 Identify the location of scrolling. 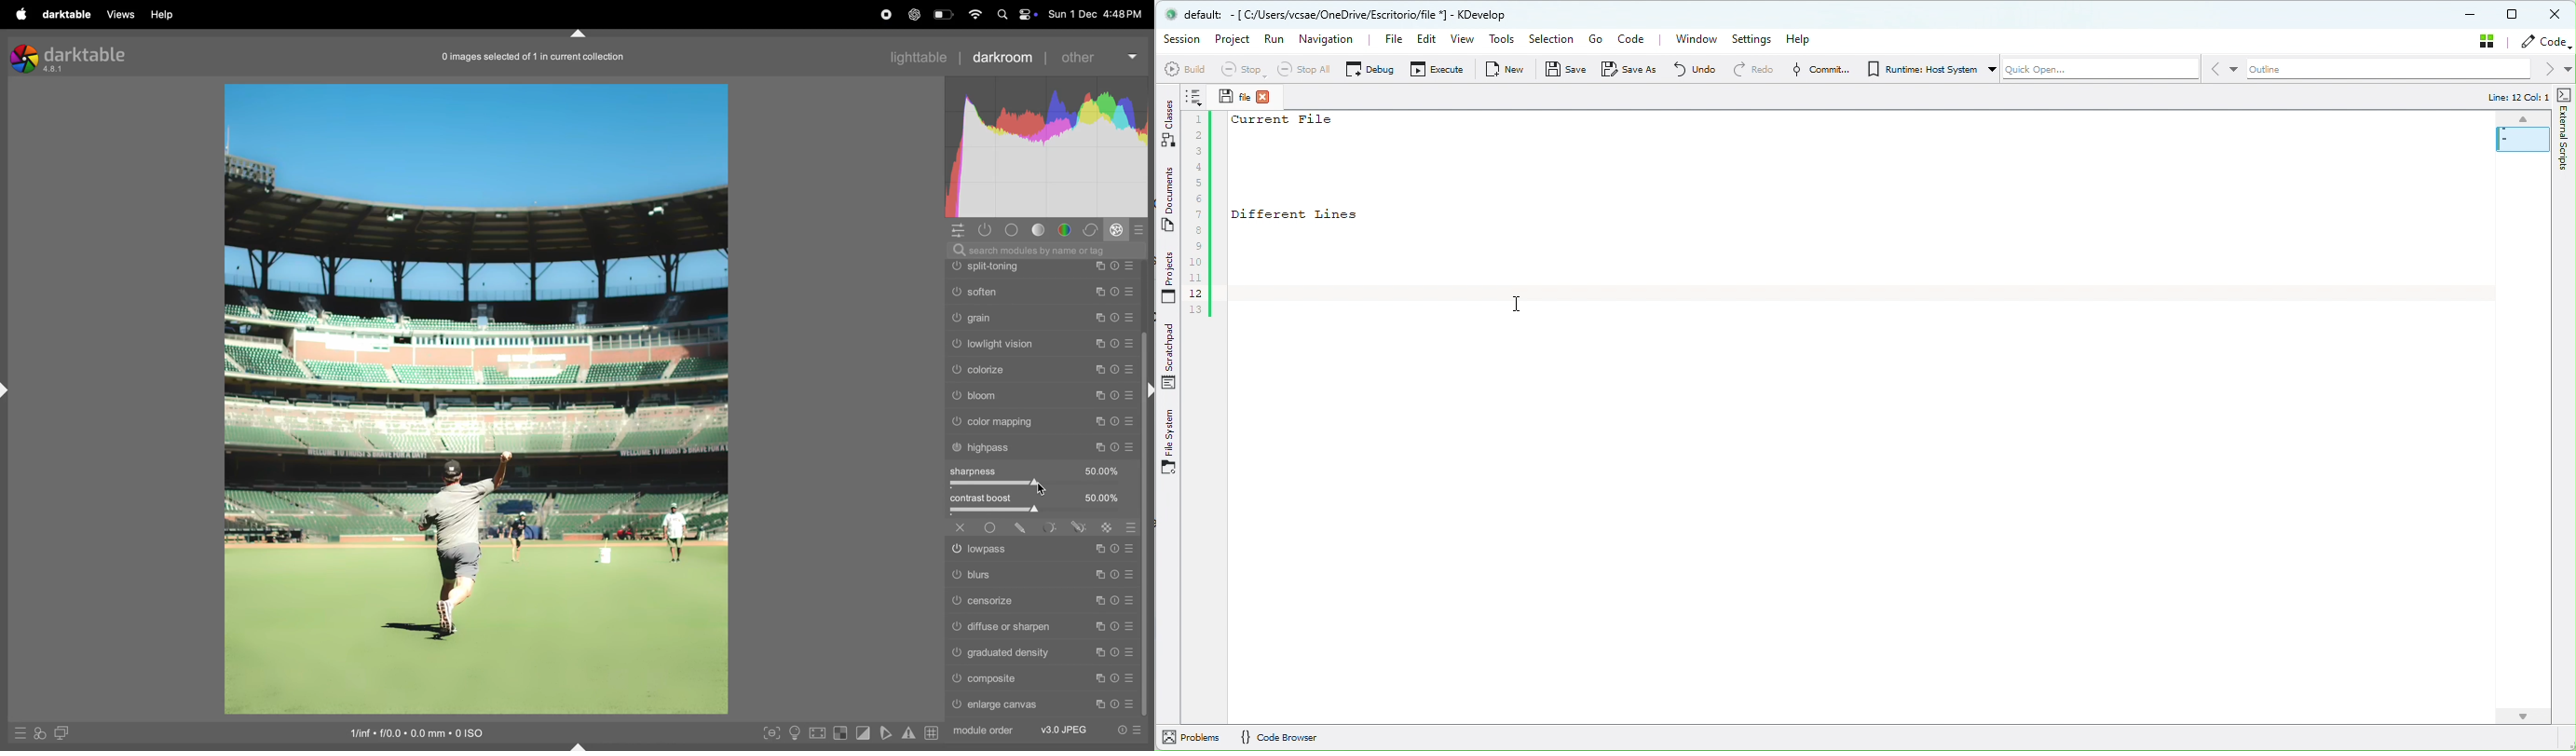
(1042, 344).